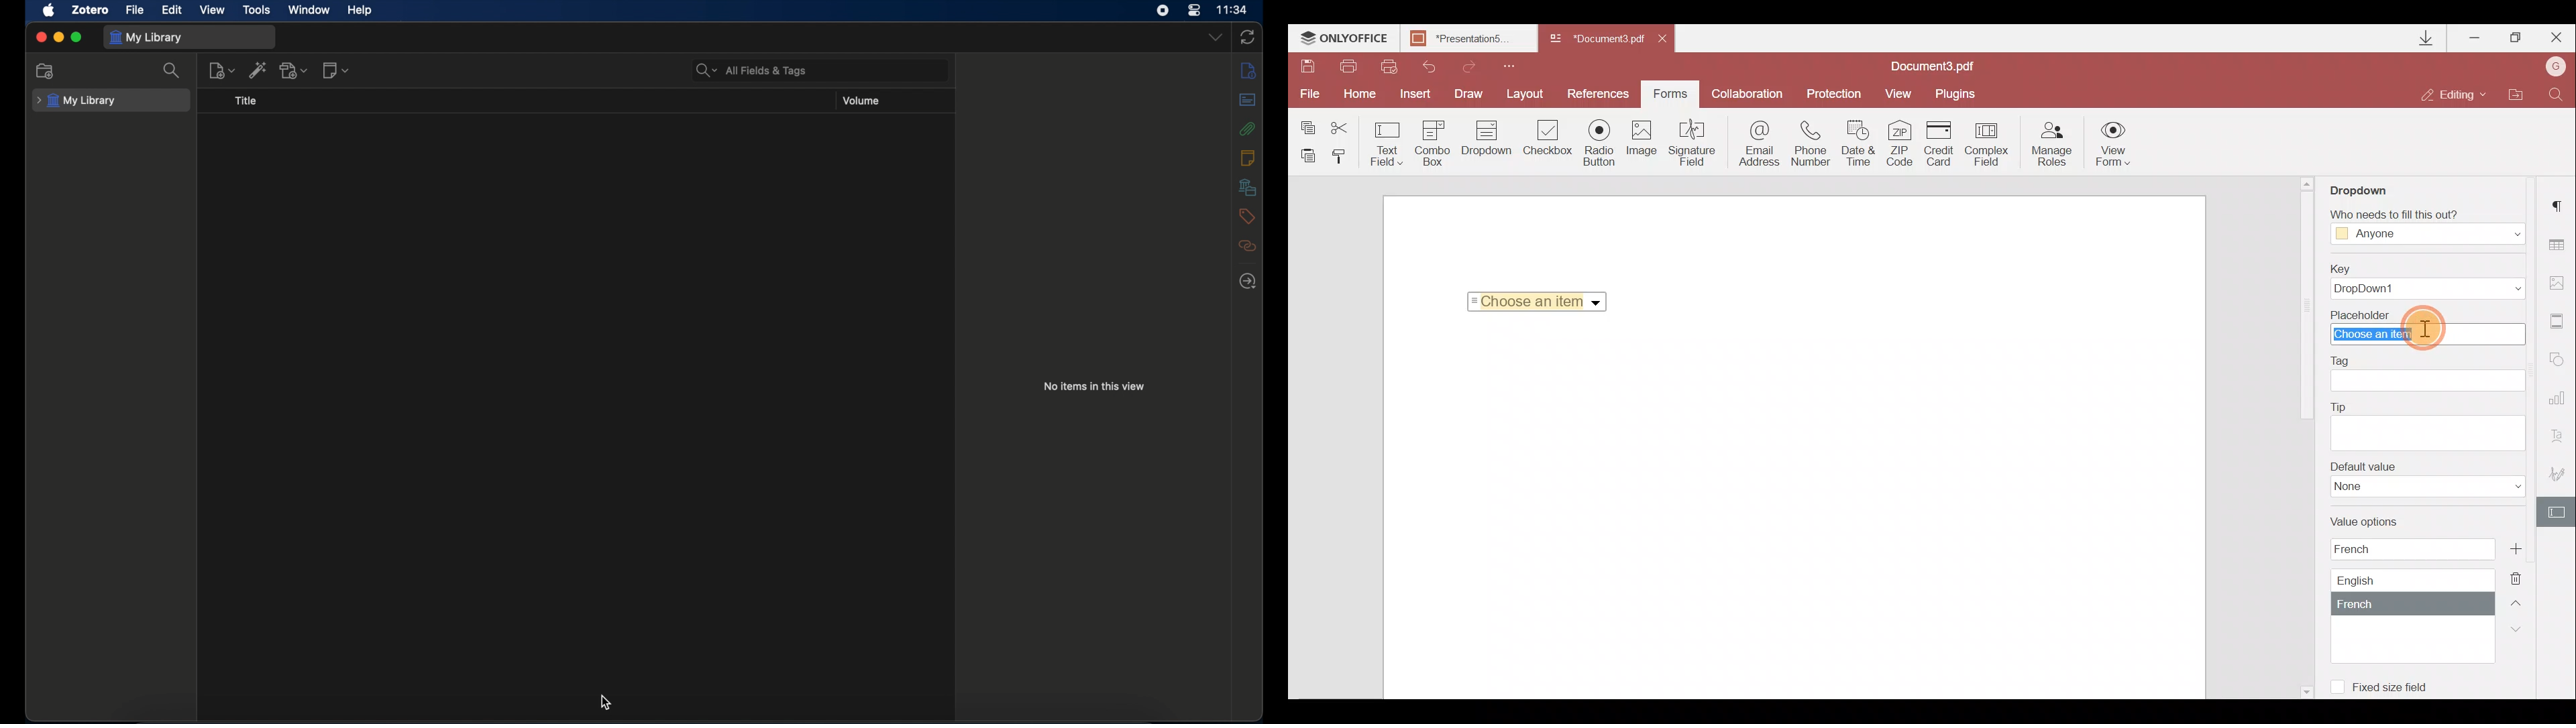 This screenshot has width=2576, height=728. What do you see at coordinates (2560, 280) in the screenshot?
I see `Image settings` at bounding box center [2560, 280].